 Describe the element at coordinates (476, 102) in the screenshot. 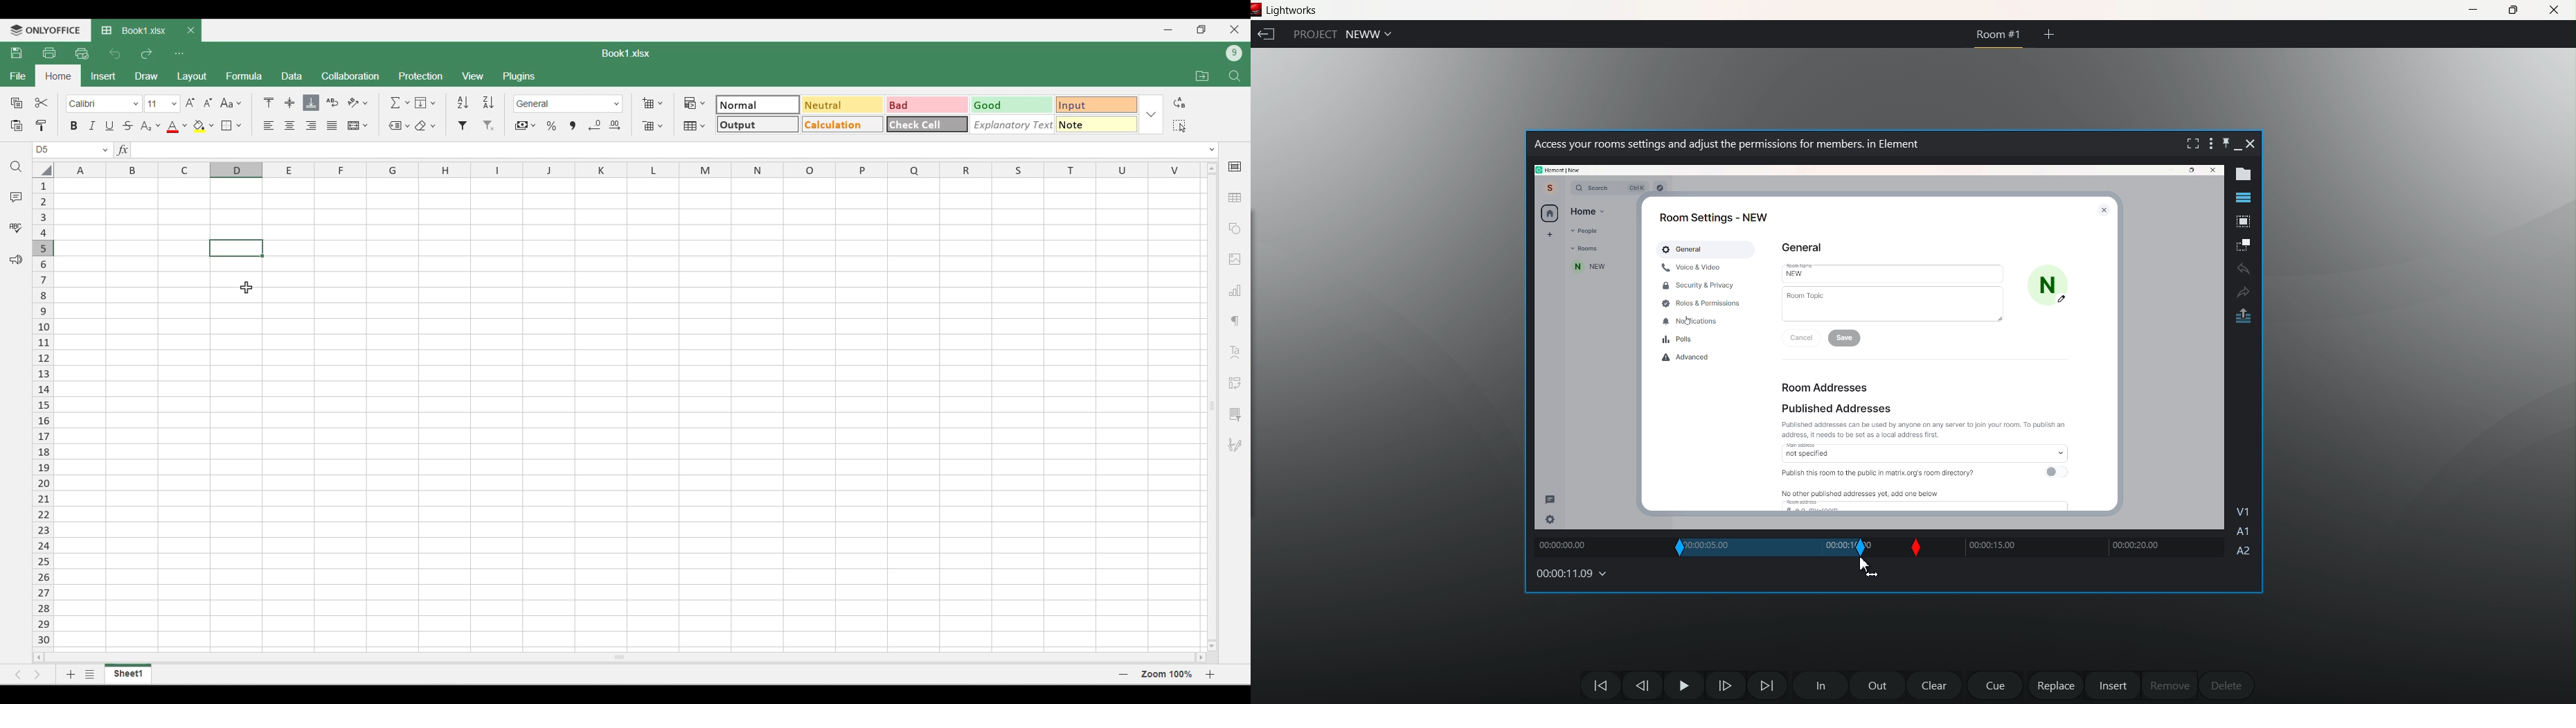

I see `Sort options` at that location.